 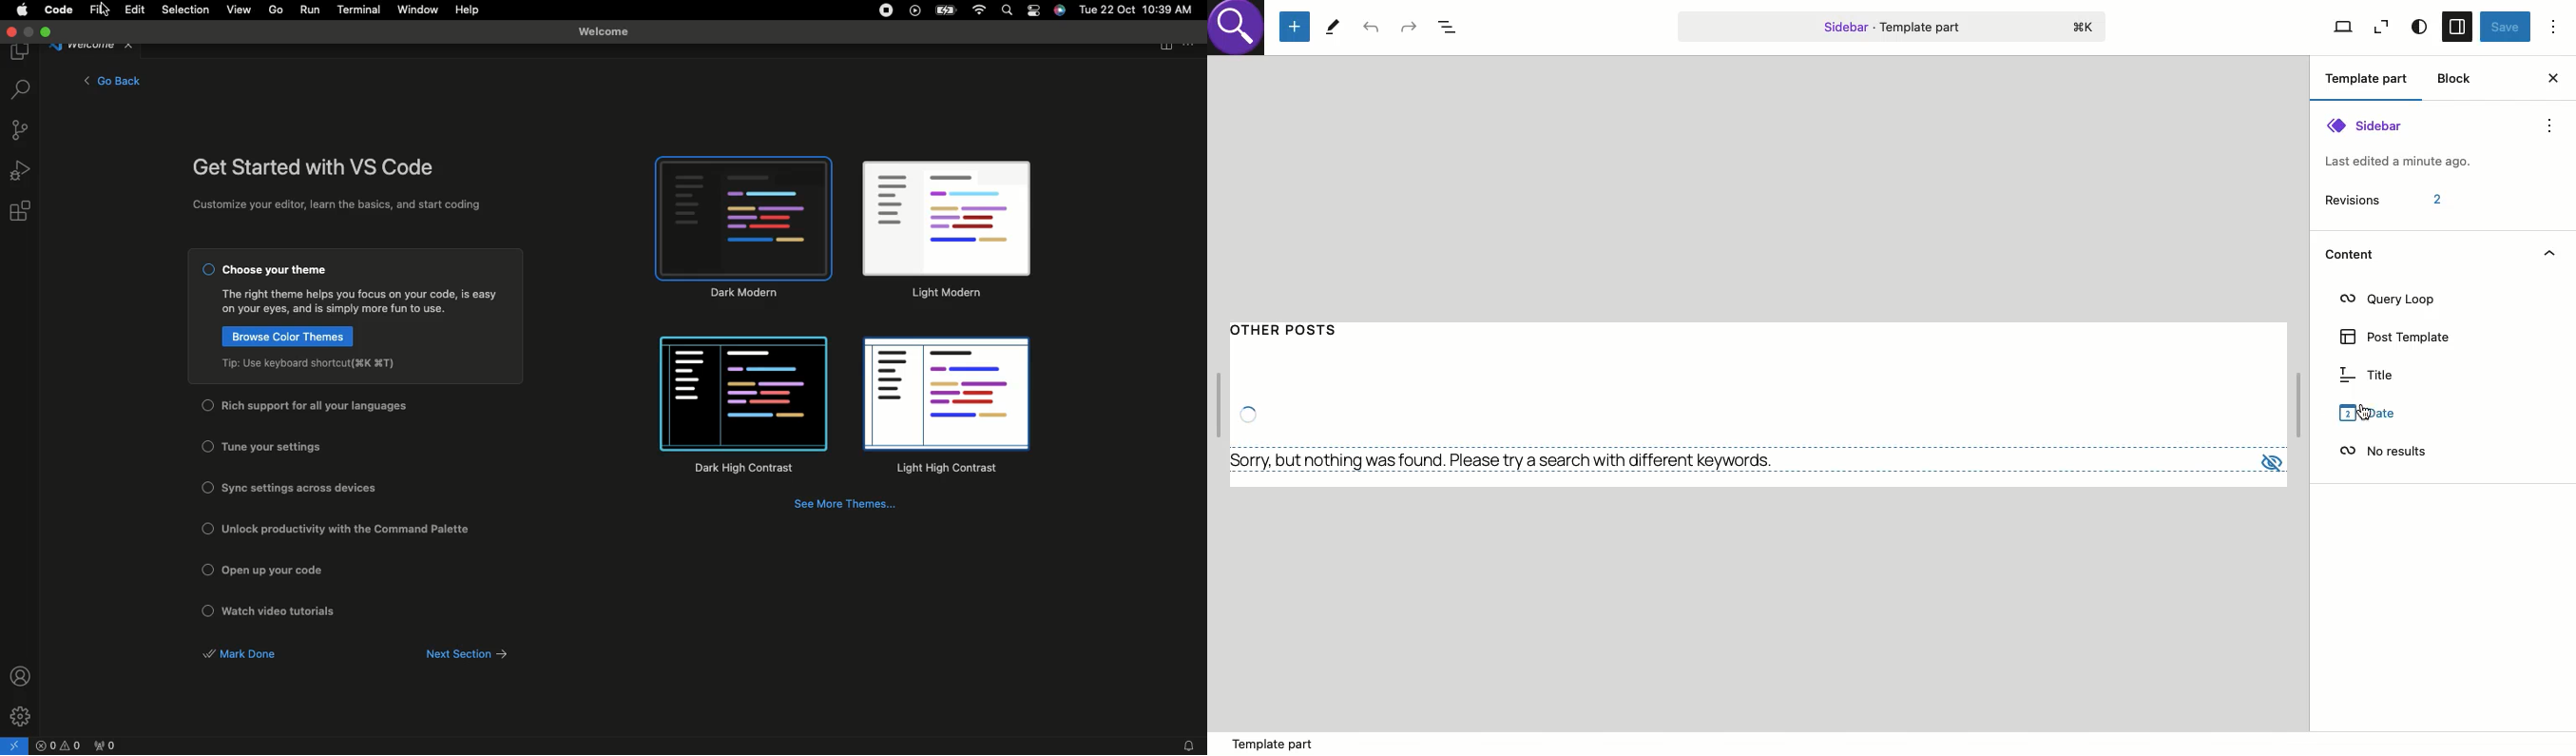 What do you see at coordinates (286, 336) in the screenshot?
I see `Browse color themes` at bounding box center [286, 336].